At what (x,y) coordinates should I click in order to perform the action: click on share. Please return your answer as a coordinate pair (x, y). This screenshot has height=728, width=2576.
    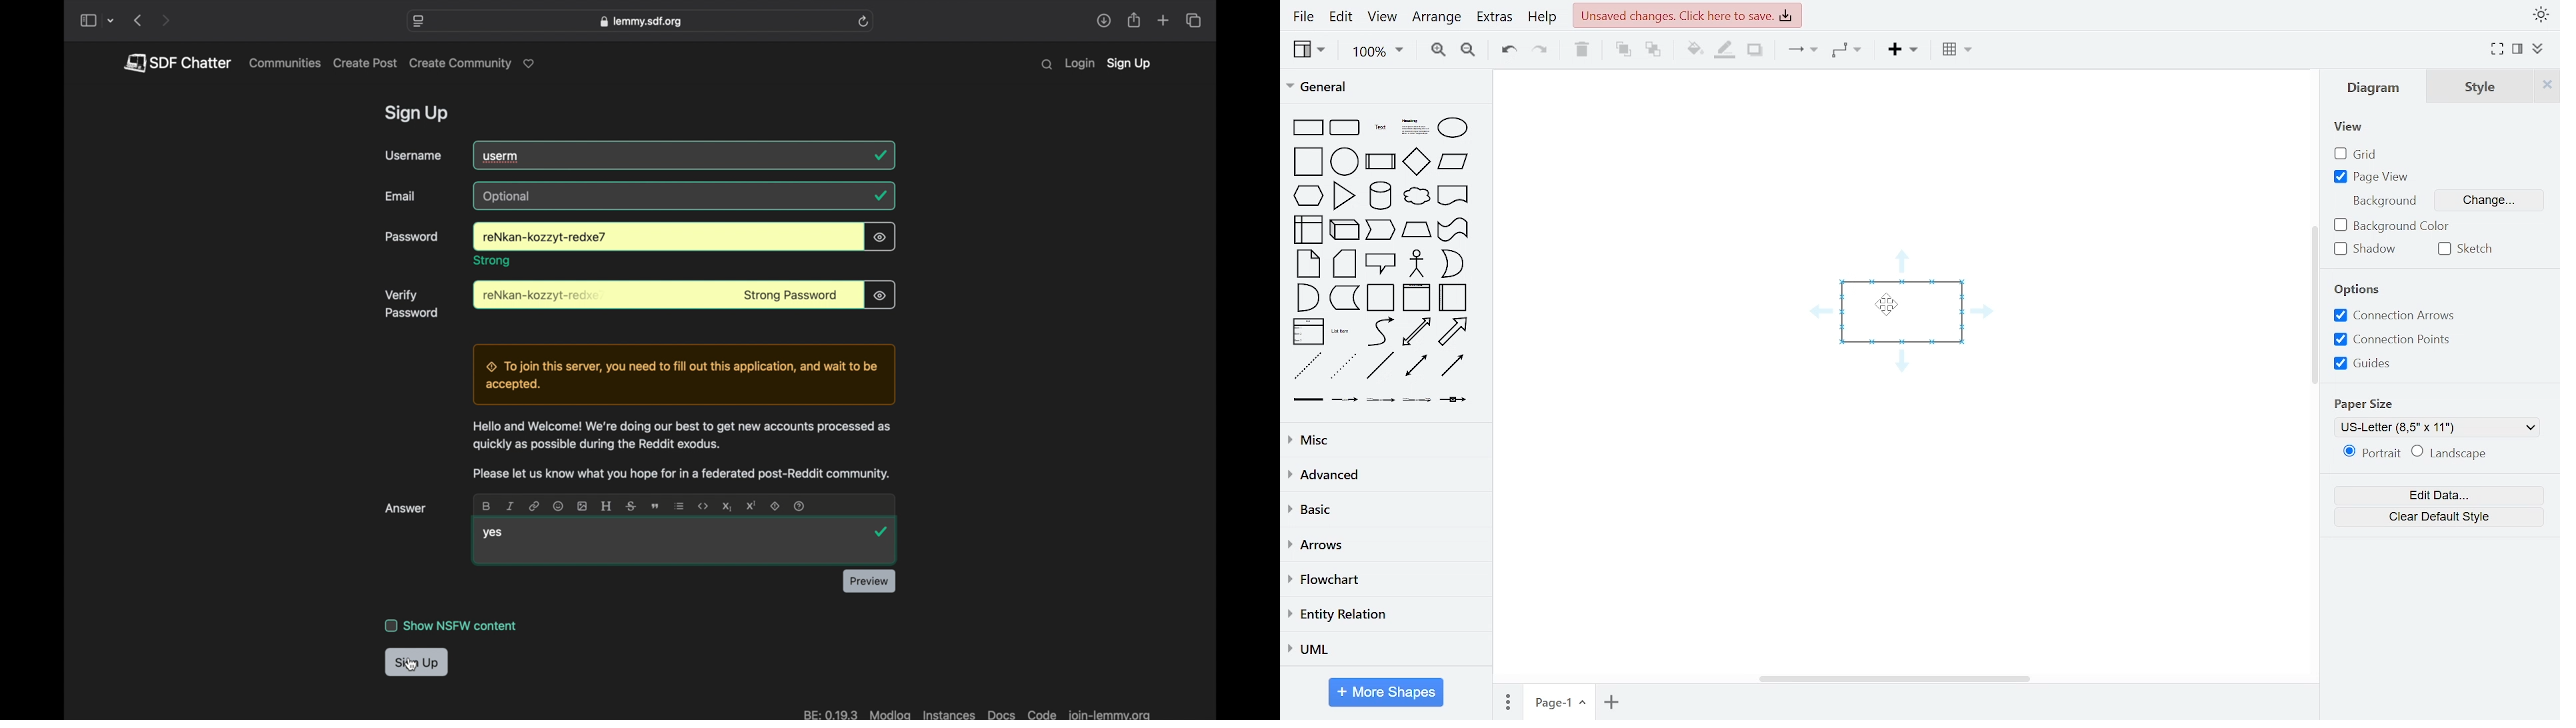
    Looking at the image, I should click on (1135, 21).